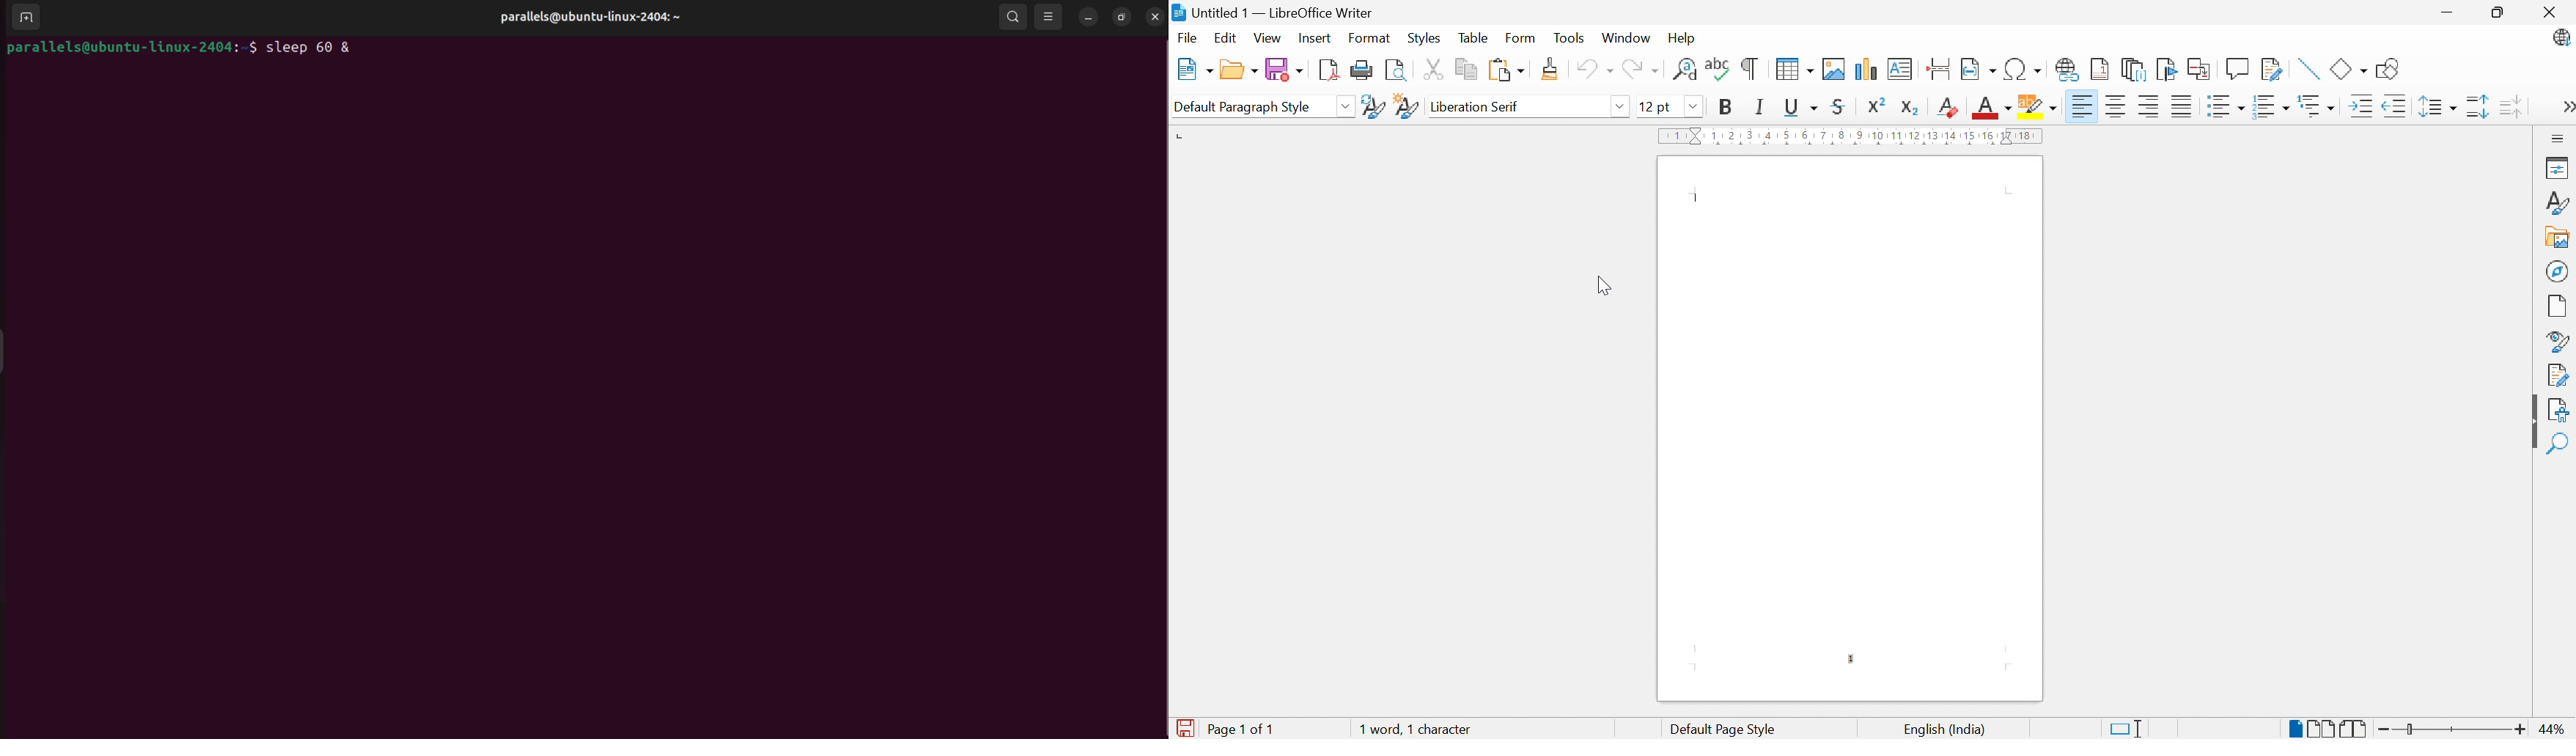  What do you see at coordinates (2039, 106) in the screenshot?
I see `Character highlighting color` at bounding box center [2039, 106].